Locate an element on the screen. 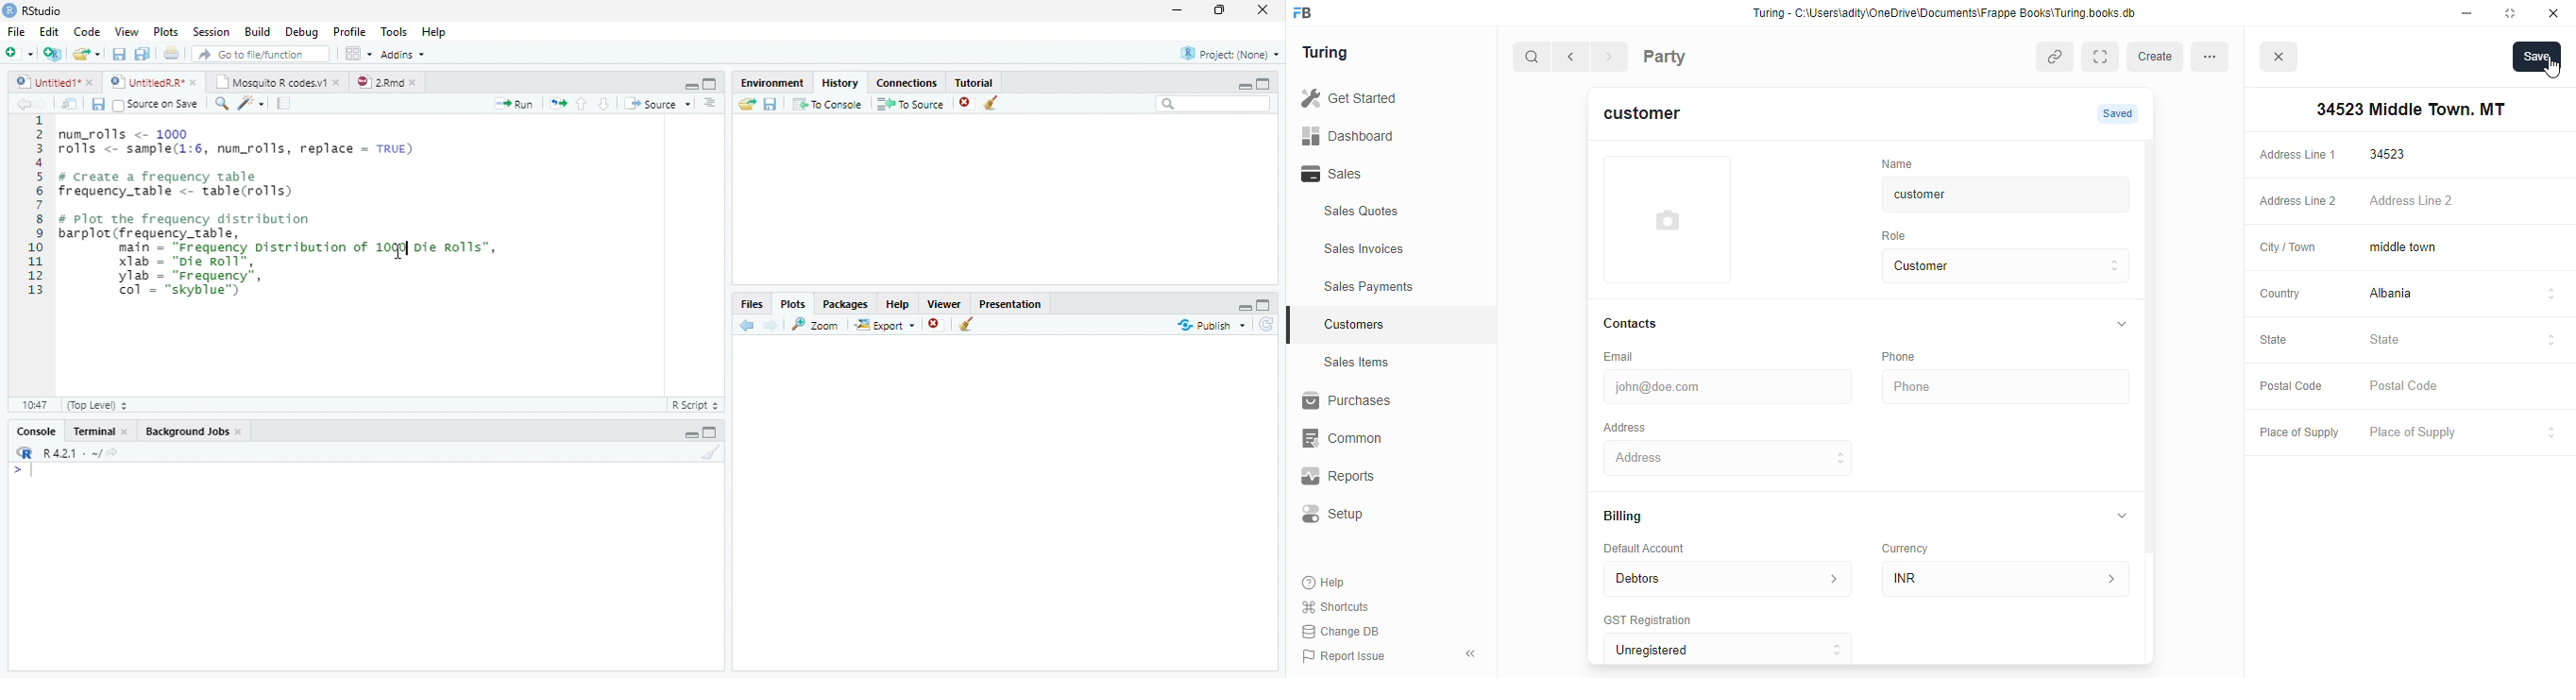 This screenshot has height=700, width=2576. Save is located at coordinates (97, 104).